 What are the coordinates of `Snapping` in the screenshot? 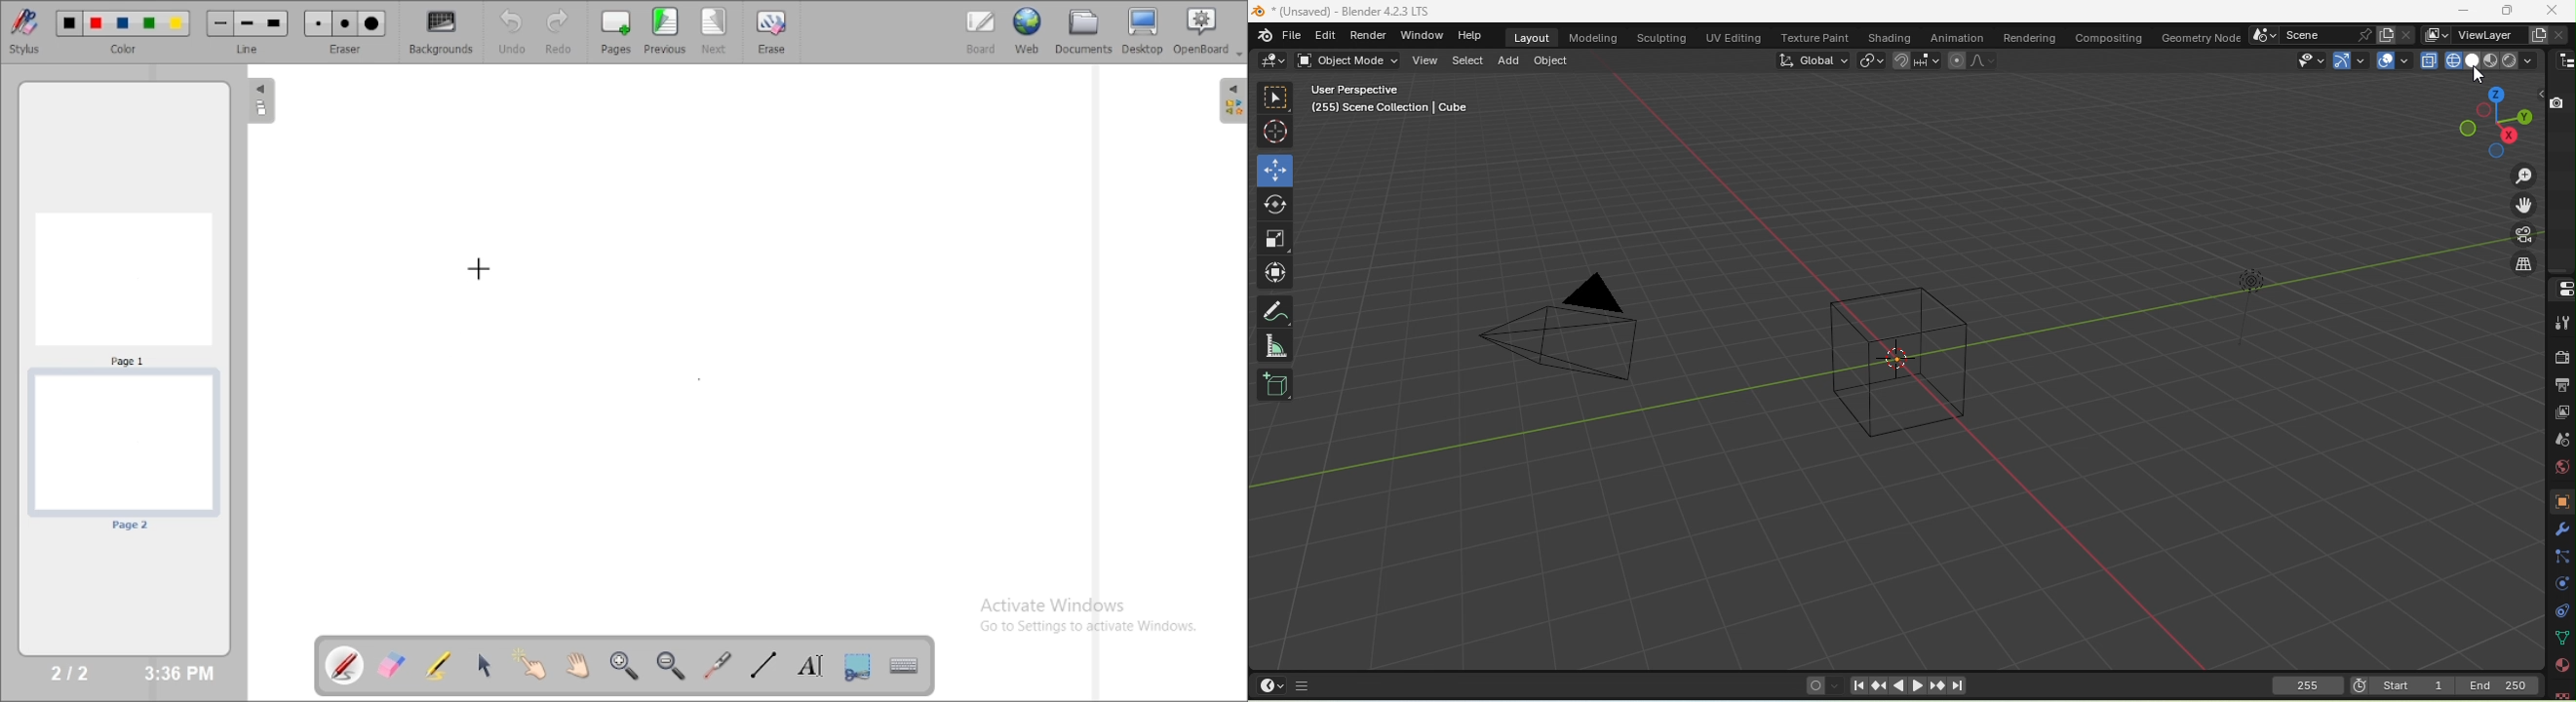 It's located at (1928, 61).